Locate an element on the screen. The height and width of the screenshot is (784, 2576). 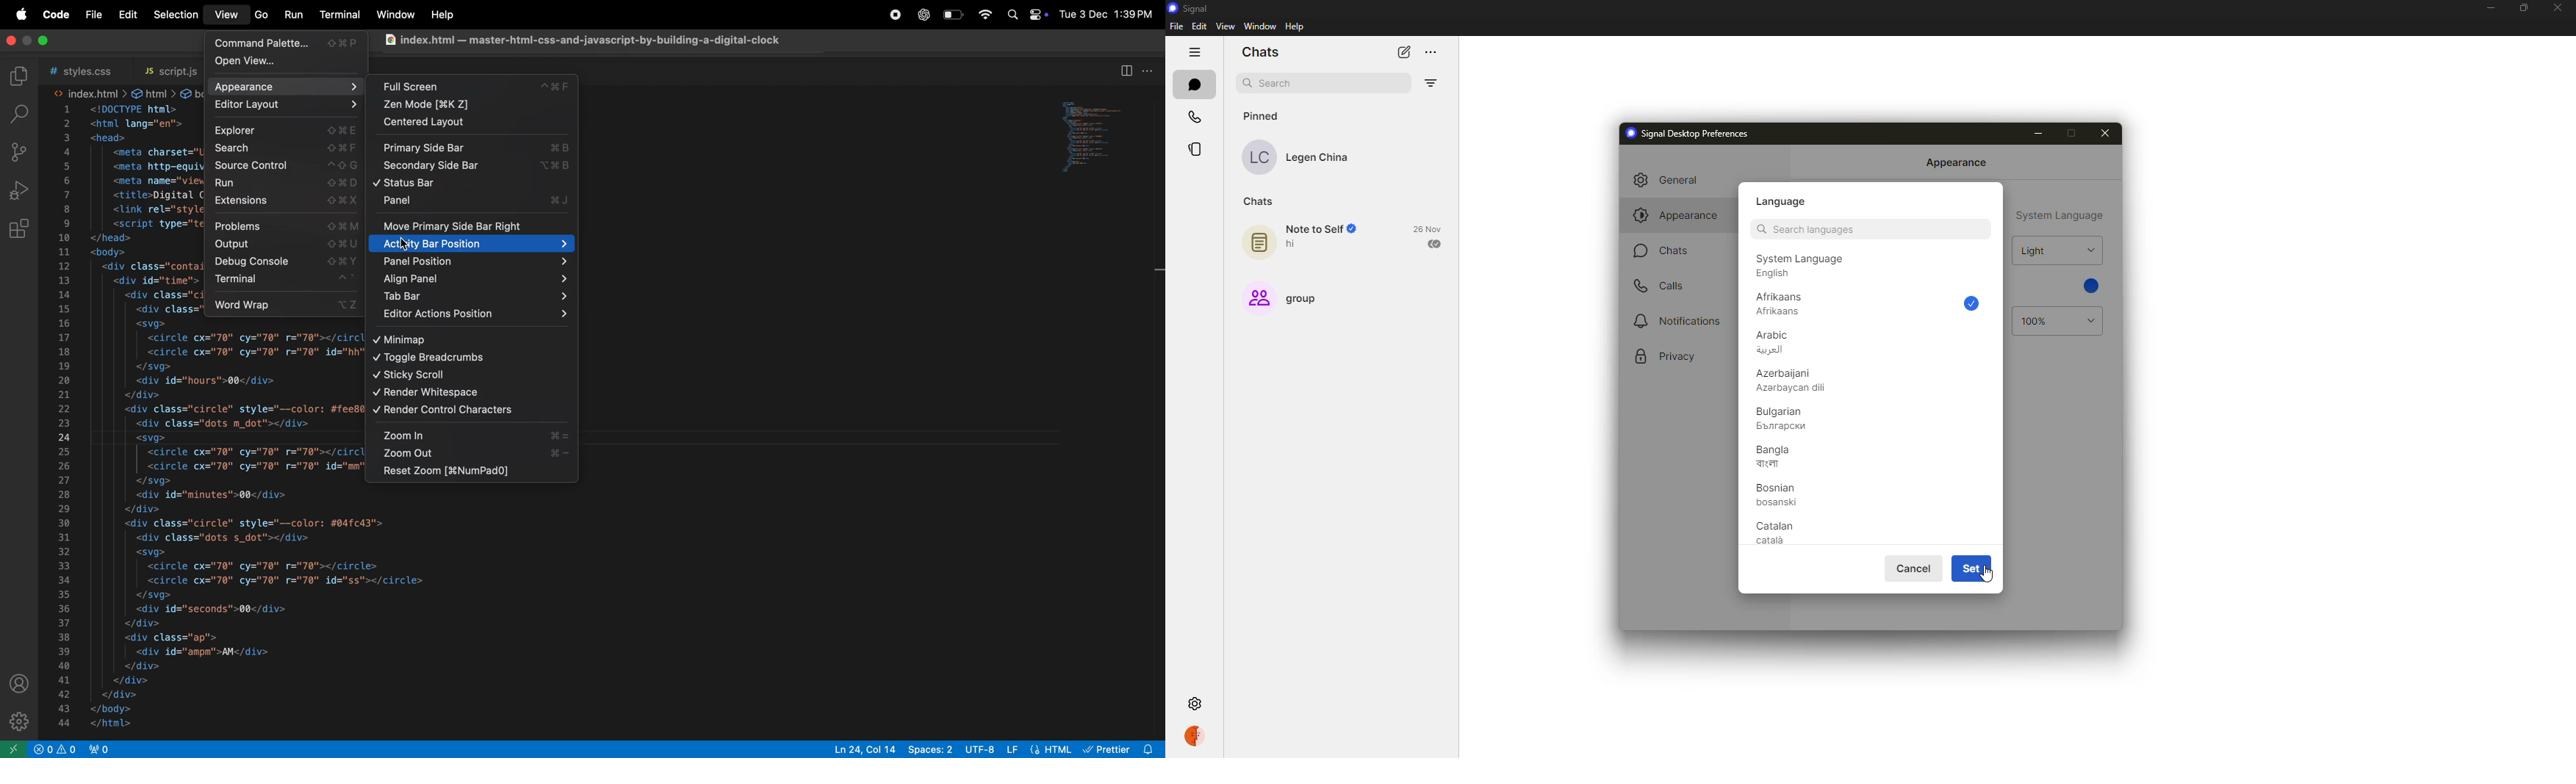
more actions is located at coordinates (1150, 71).